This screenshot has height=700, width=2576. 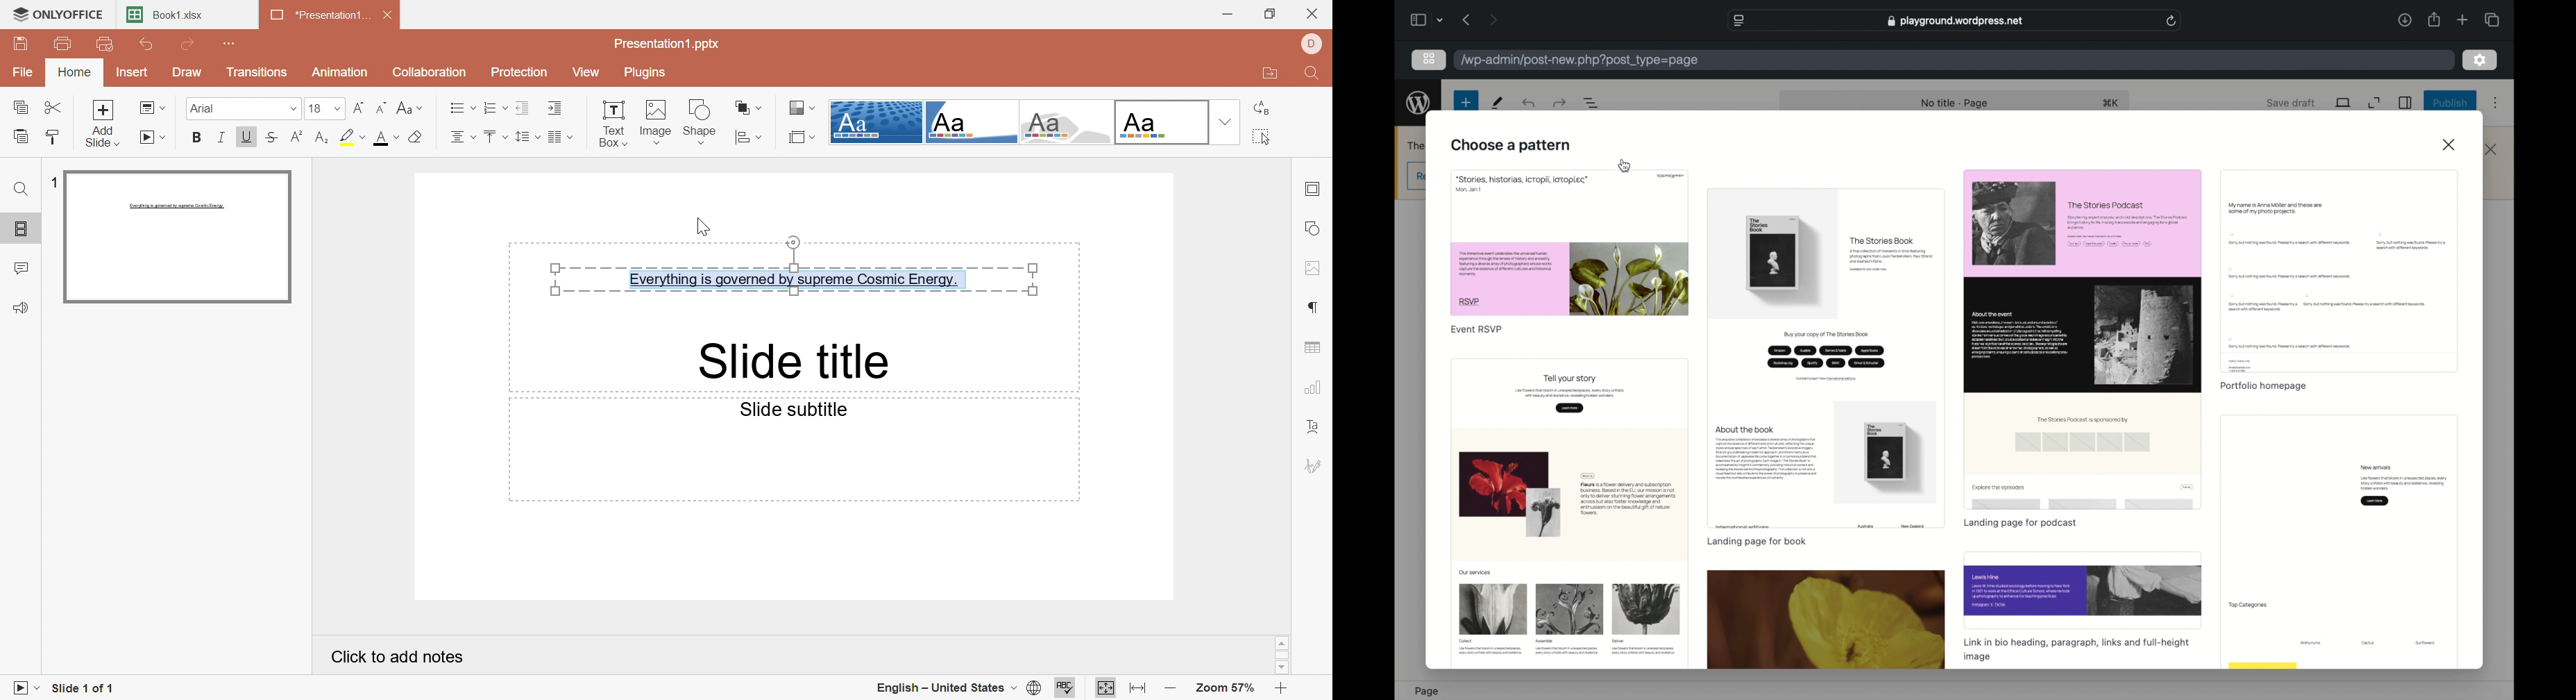 What do you see at coordinates (2449, 104) in the screenshot?
I see `publish` at bounding box center [2449, 104].